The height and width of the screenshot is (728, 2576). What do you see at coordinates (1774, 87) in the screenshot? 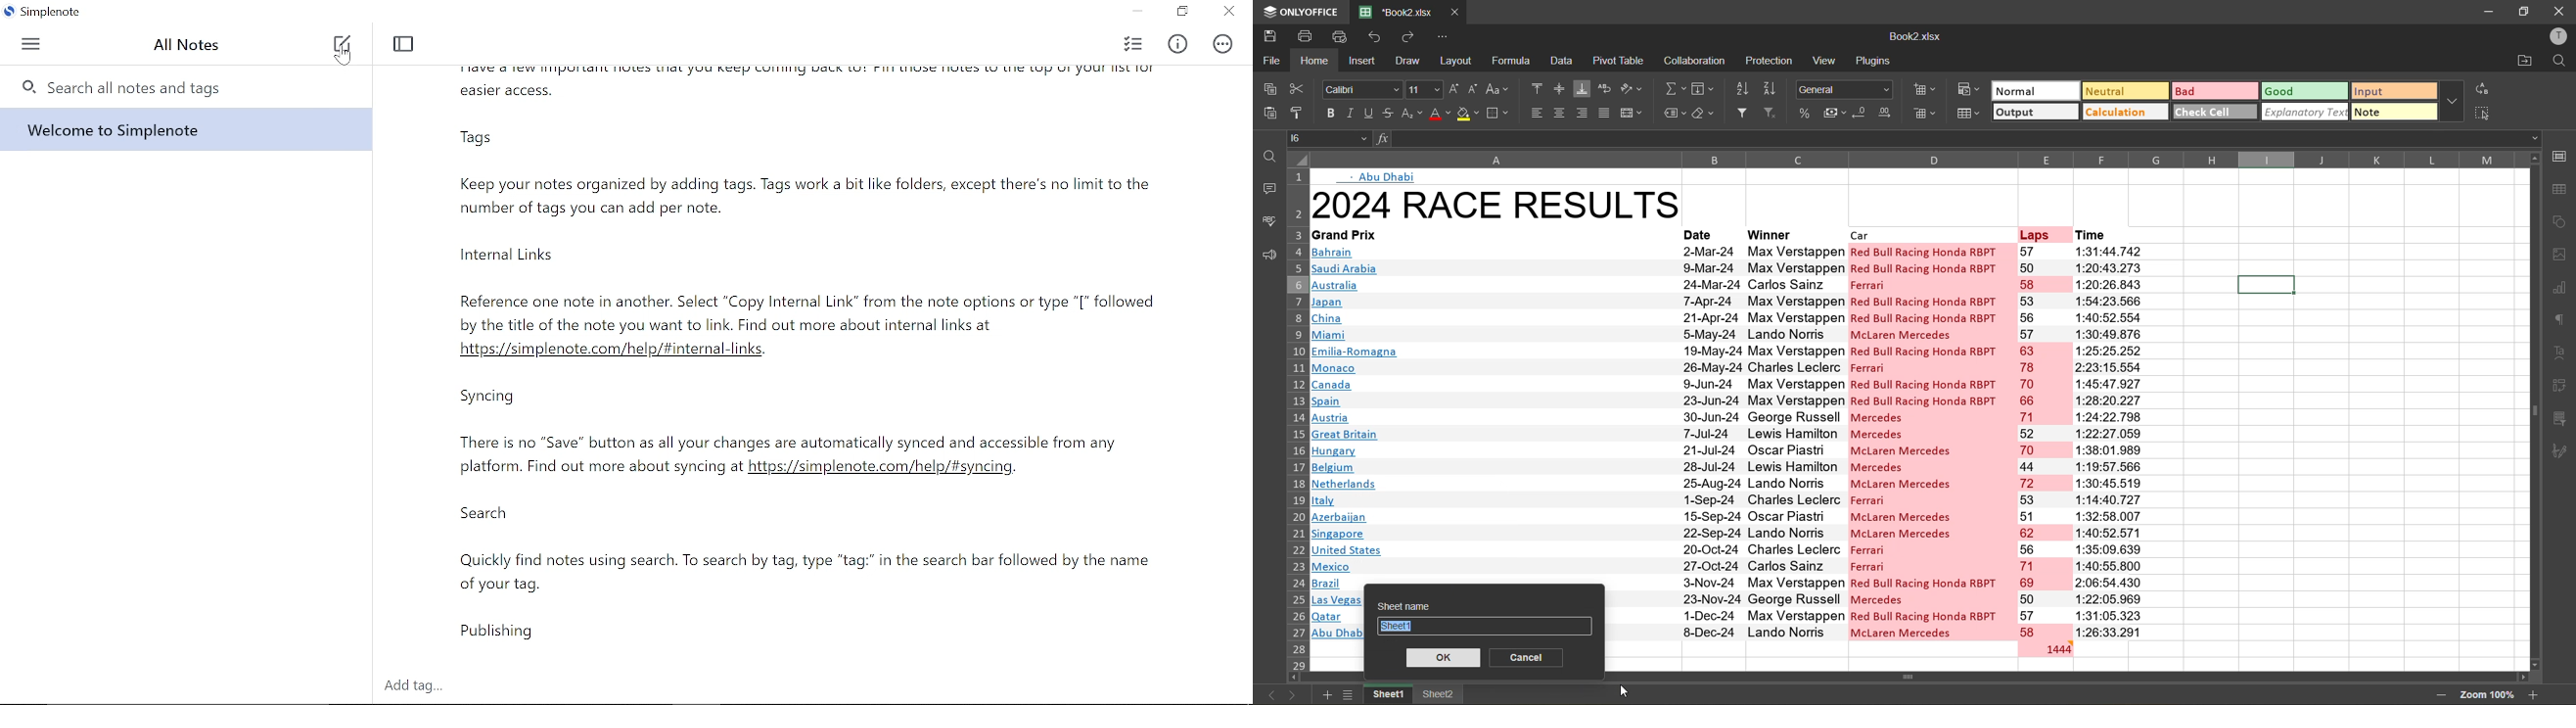
I see `sort descending` at bounding box center [1774, 87].